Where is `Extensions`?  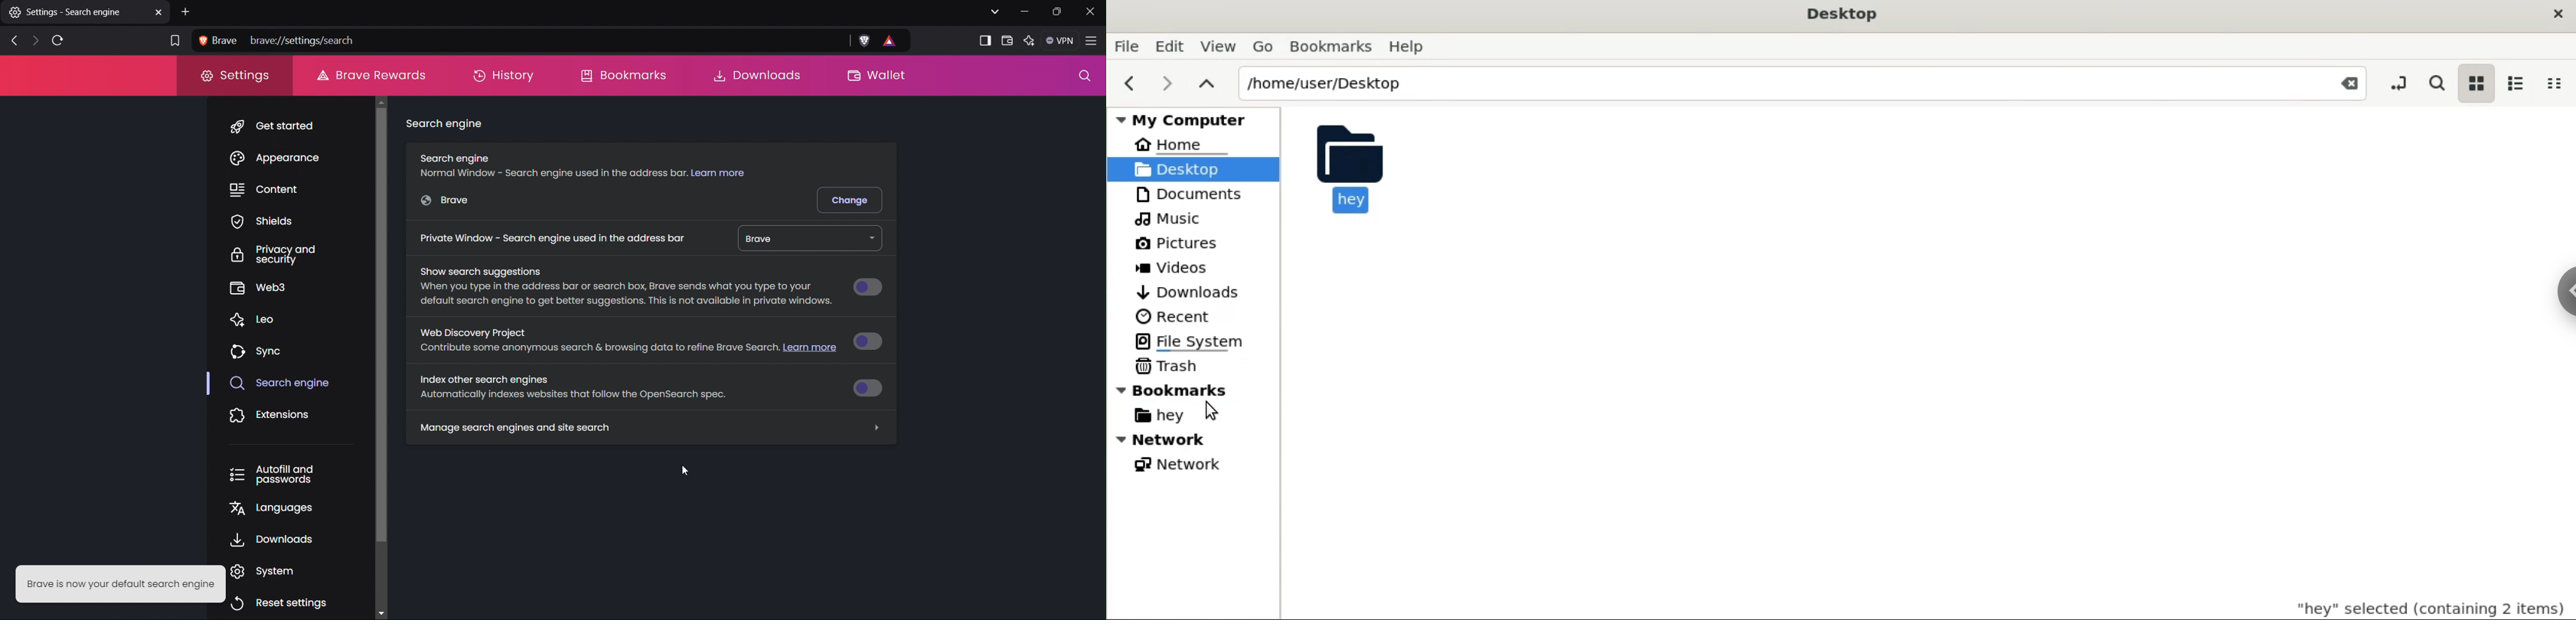
Extensions is located at coordinates (270, 416).